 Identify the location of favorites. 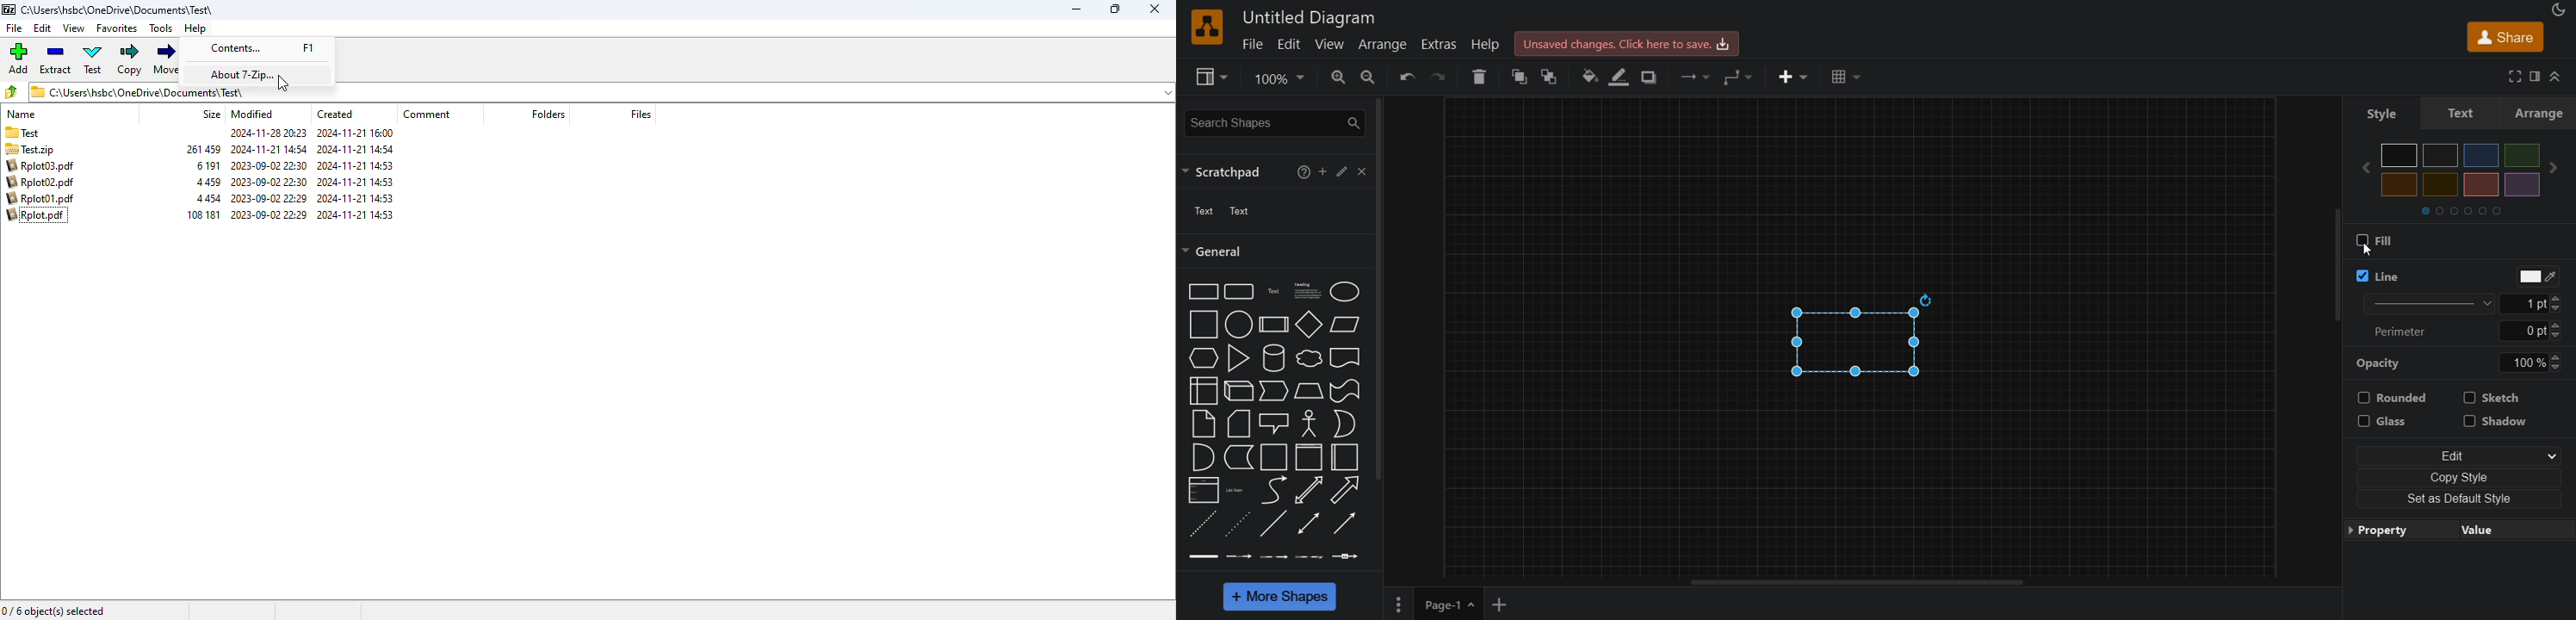
(116, 28).